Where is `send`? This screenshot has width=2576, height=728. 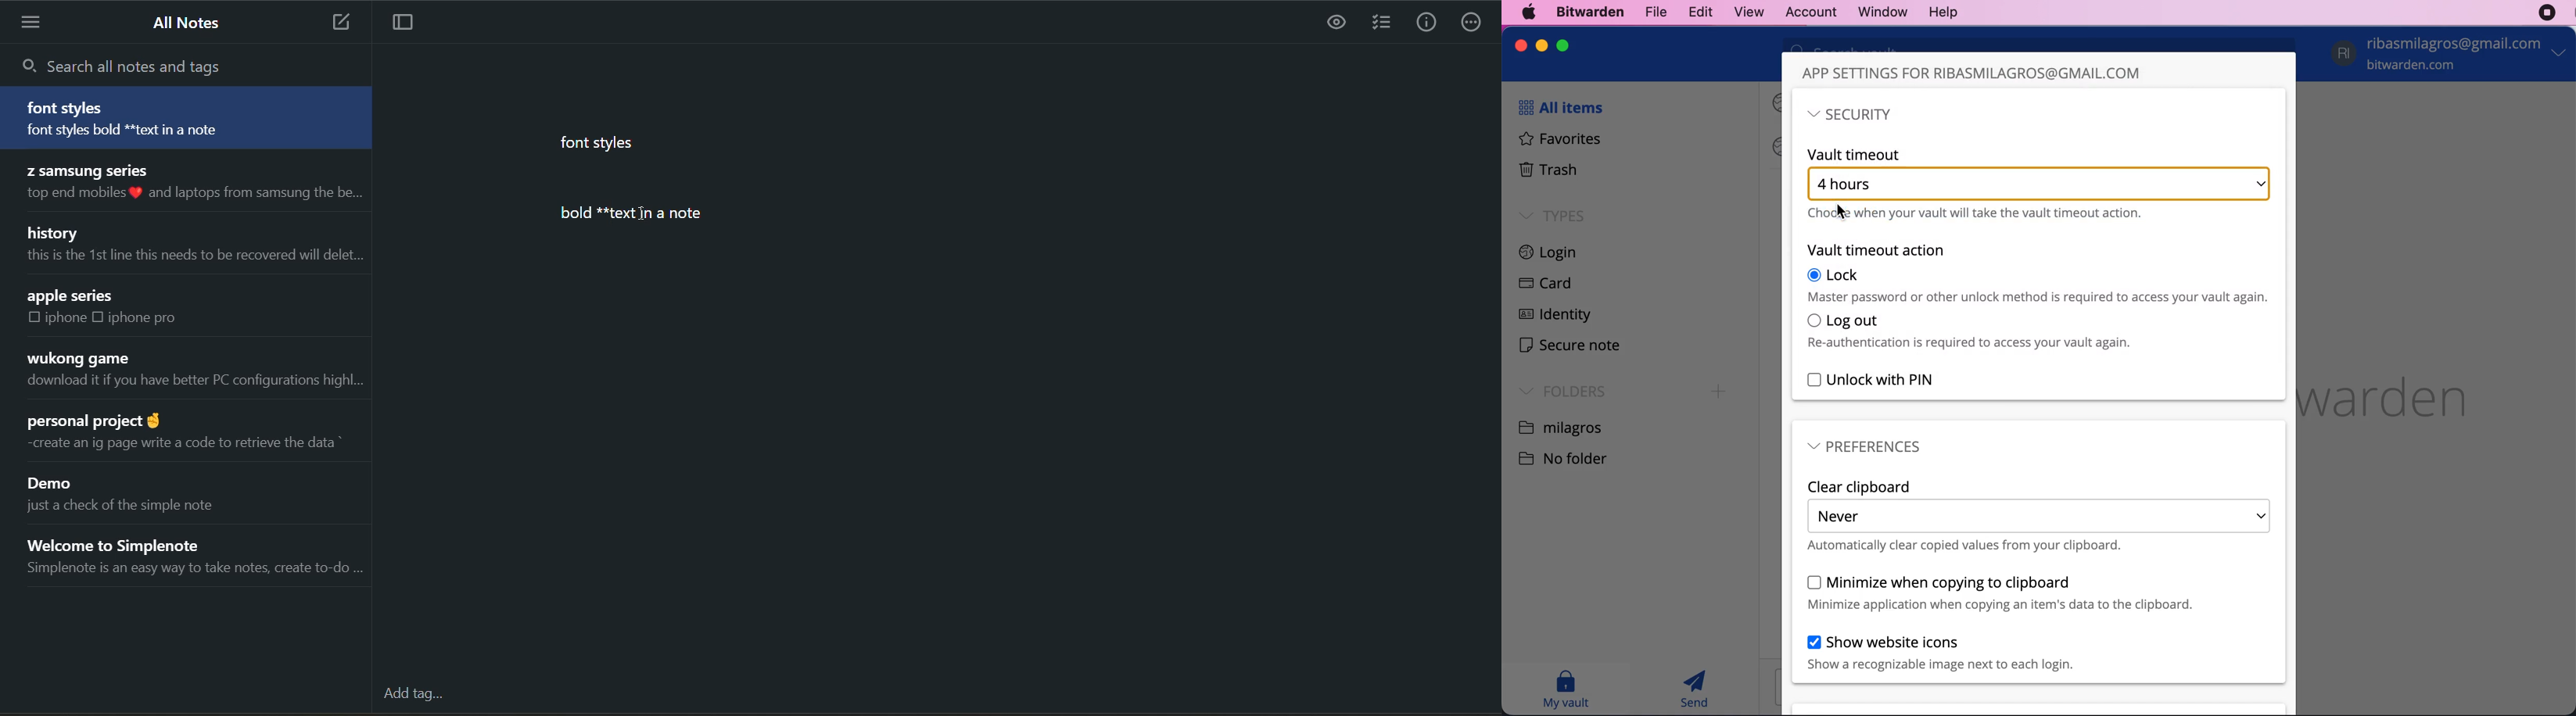
send is located at coordinates (1696, 689).